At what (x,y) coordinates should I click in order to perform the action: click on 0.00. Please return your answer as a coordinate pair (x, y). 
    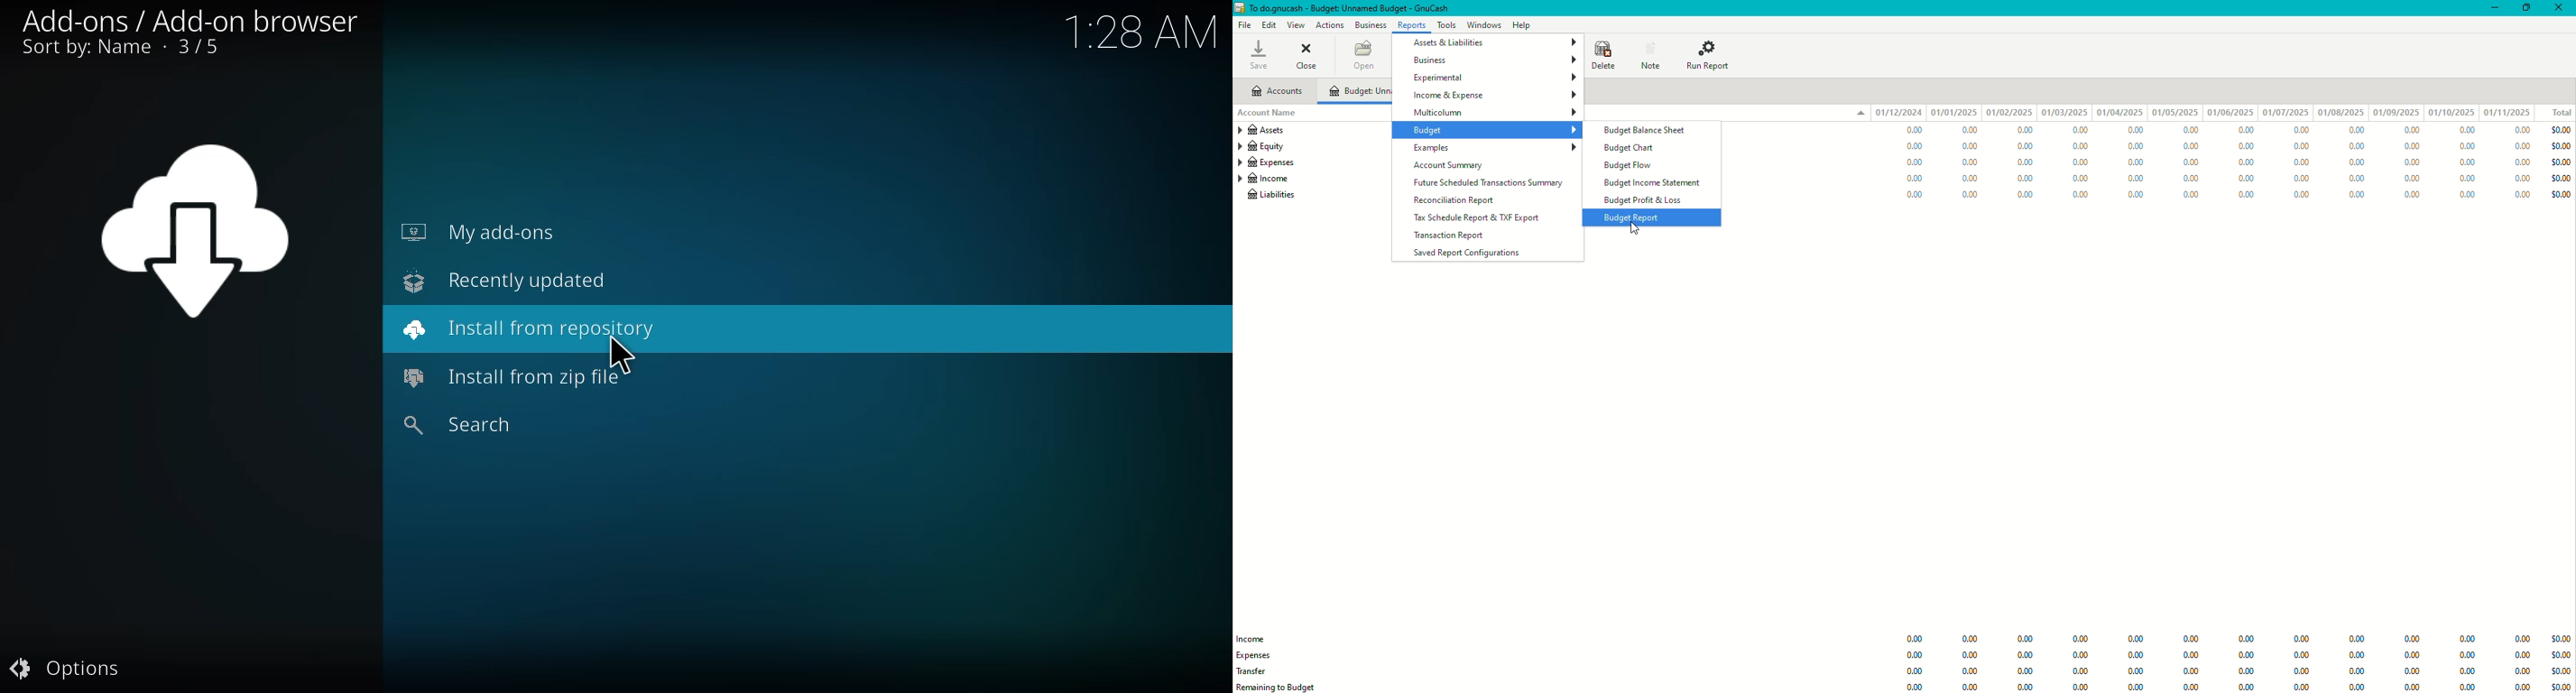
    Looking at the image, I should click on (2355, 640).